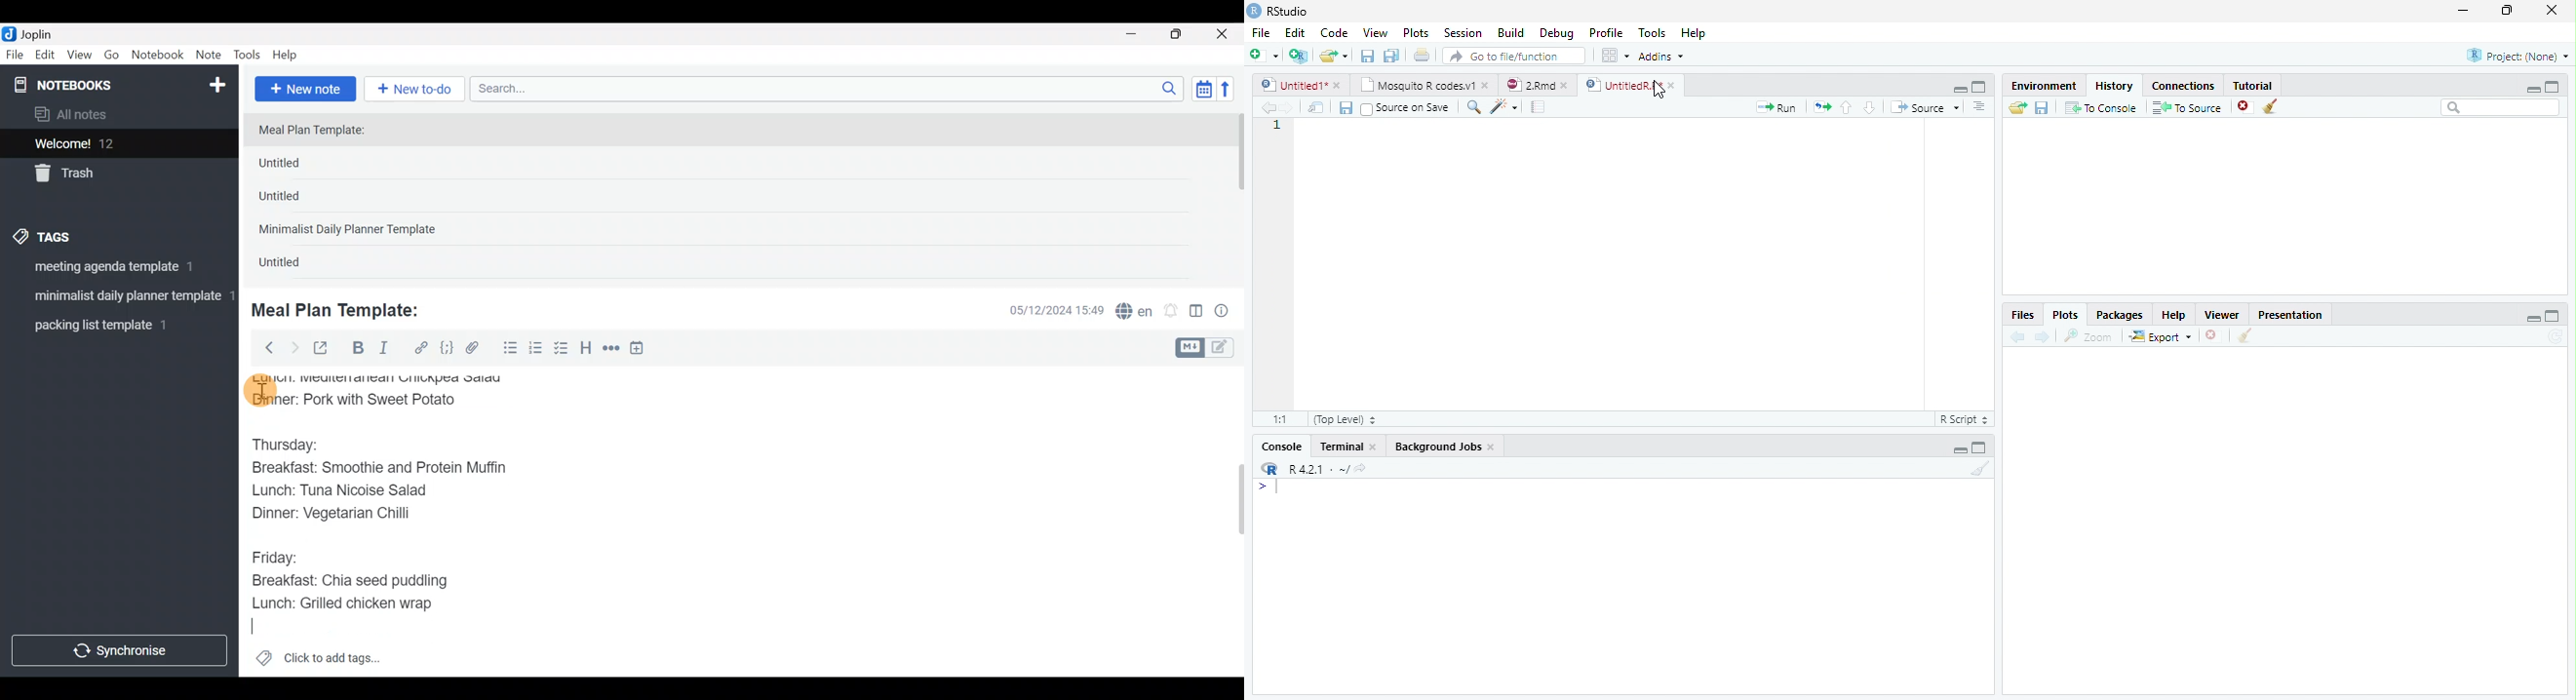 This screenshot has width=2576, height=700. Describe the element at coordinates (1349, 447) in the screenshot. I see `Terminal` at that location.